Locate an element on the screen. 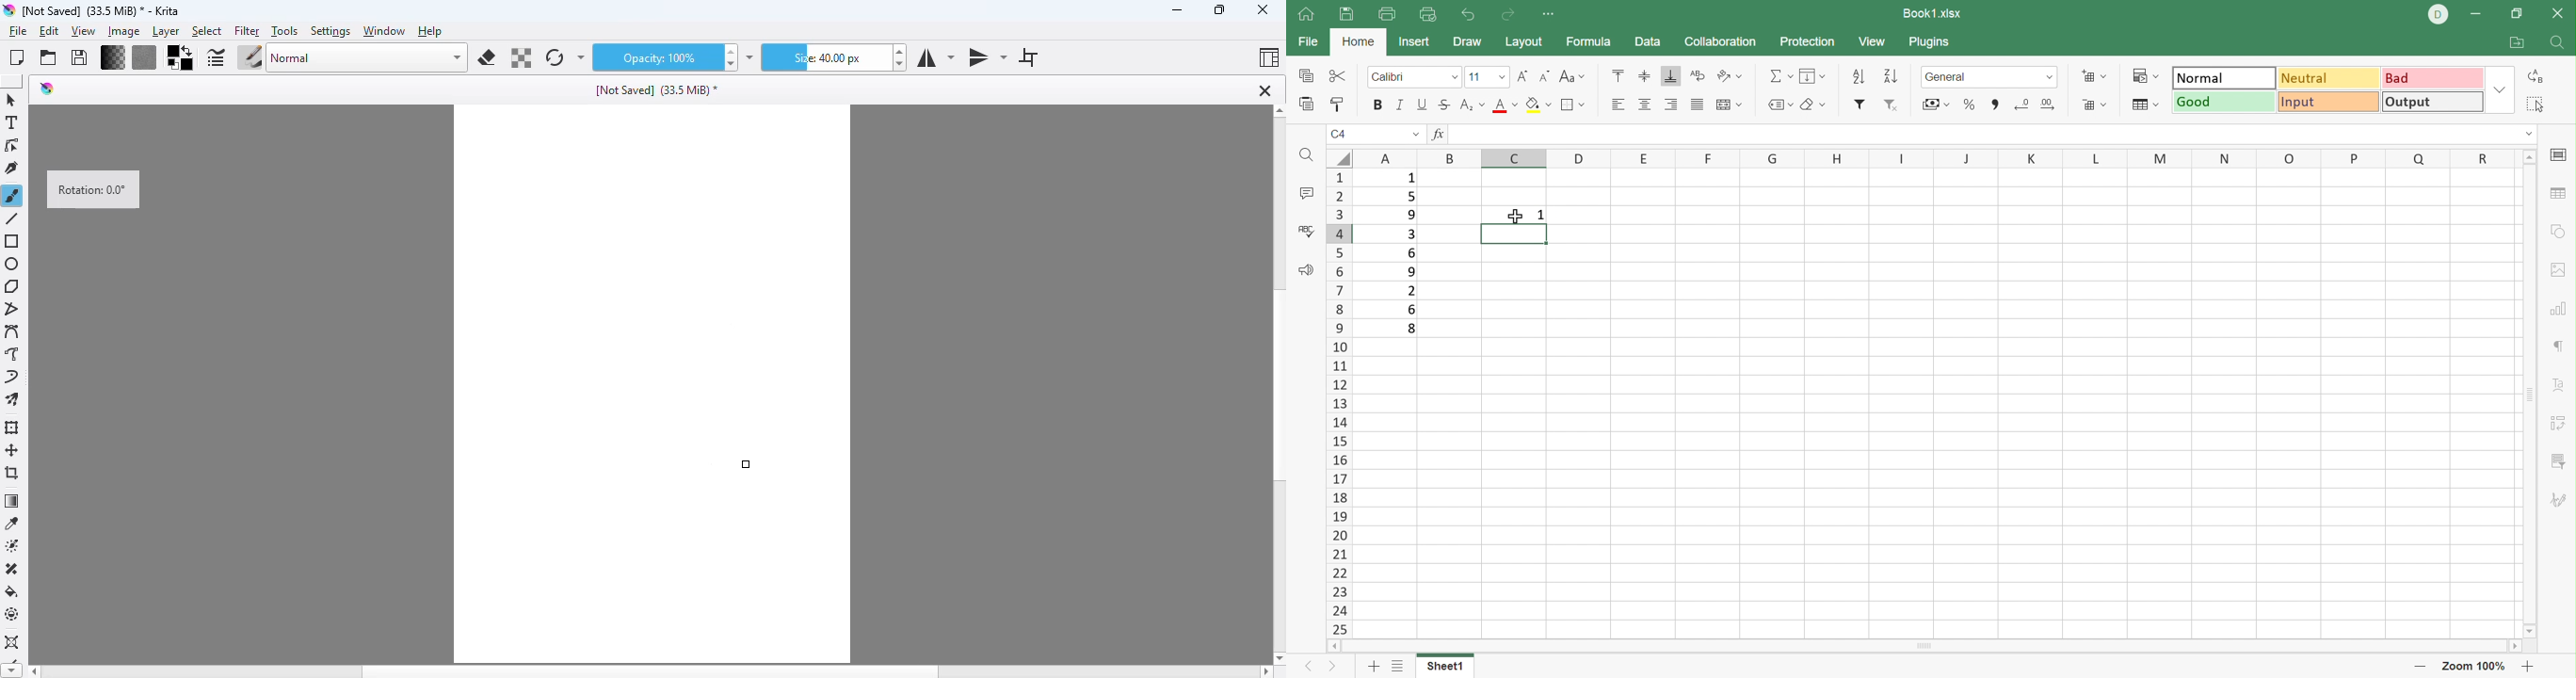  edit shapes tool is located at coordinates (13, 146).